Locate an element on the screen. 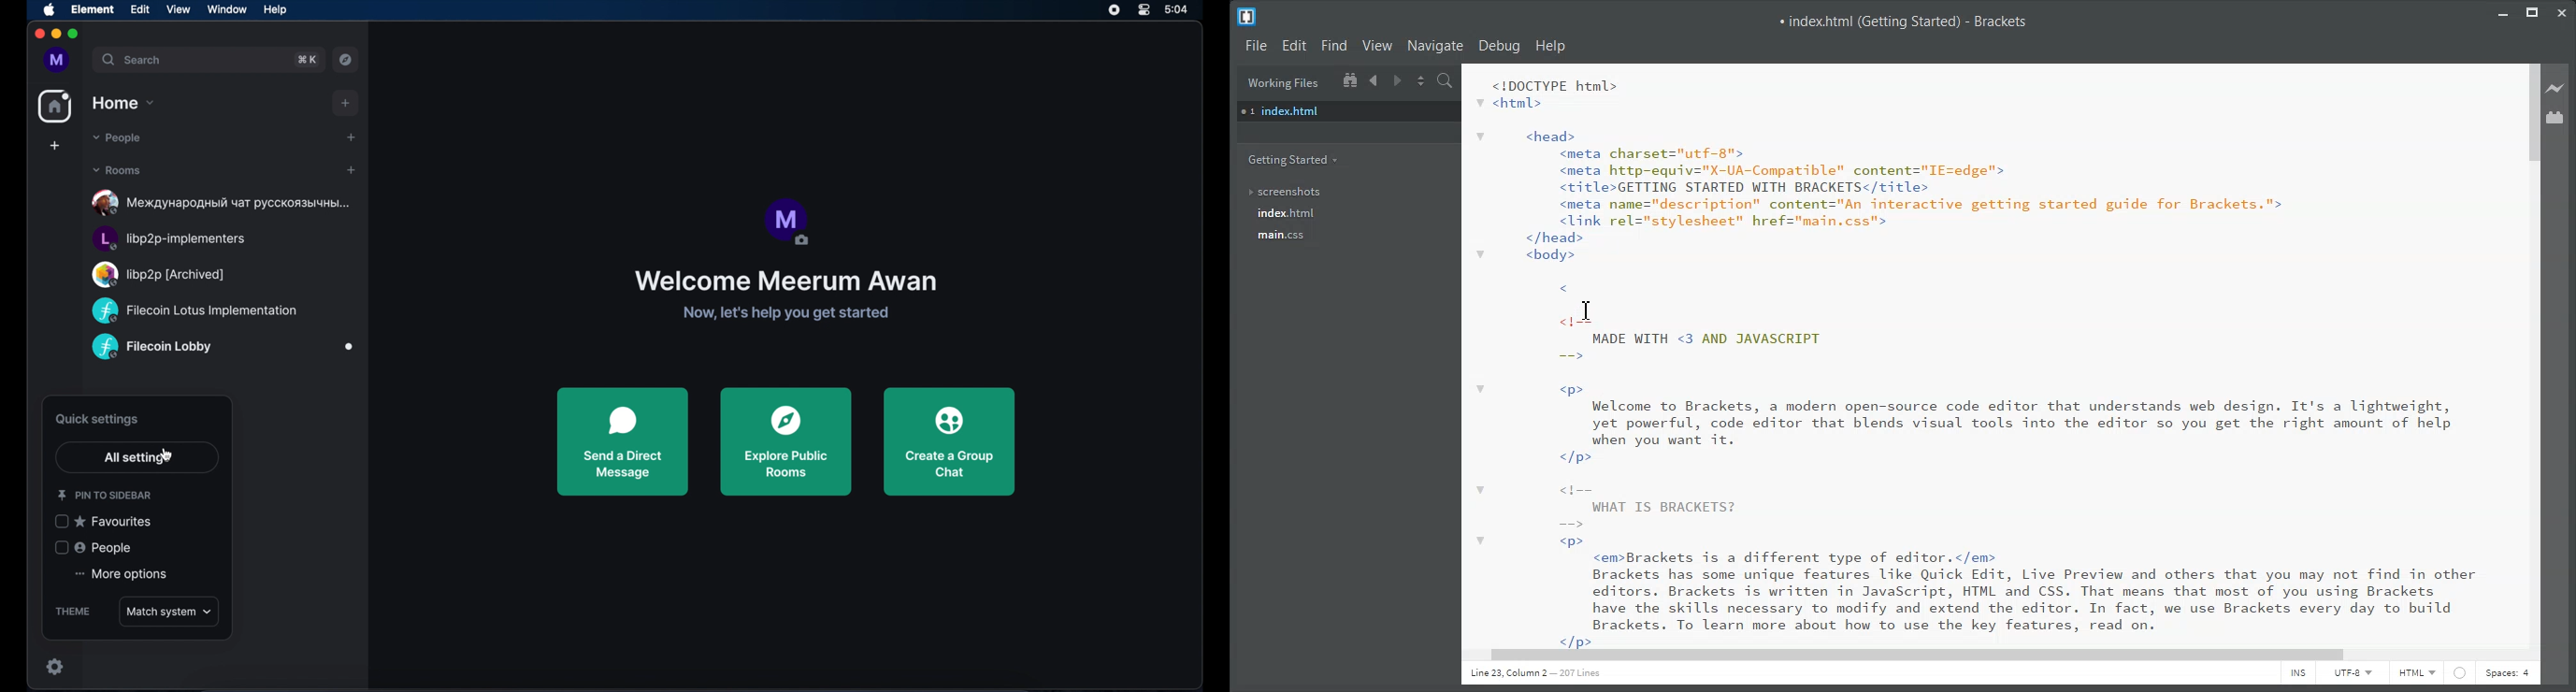 The image size is (2576, 700). Help is located at coordinates (1551, 46).